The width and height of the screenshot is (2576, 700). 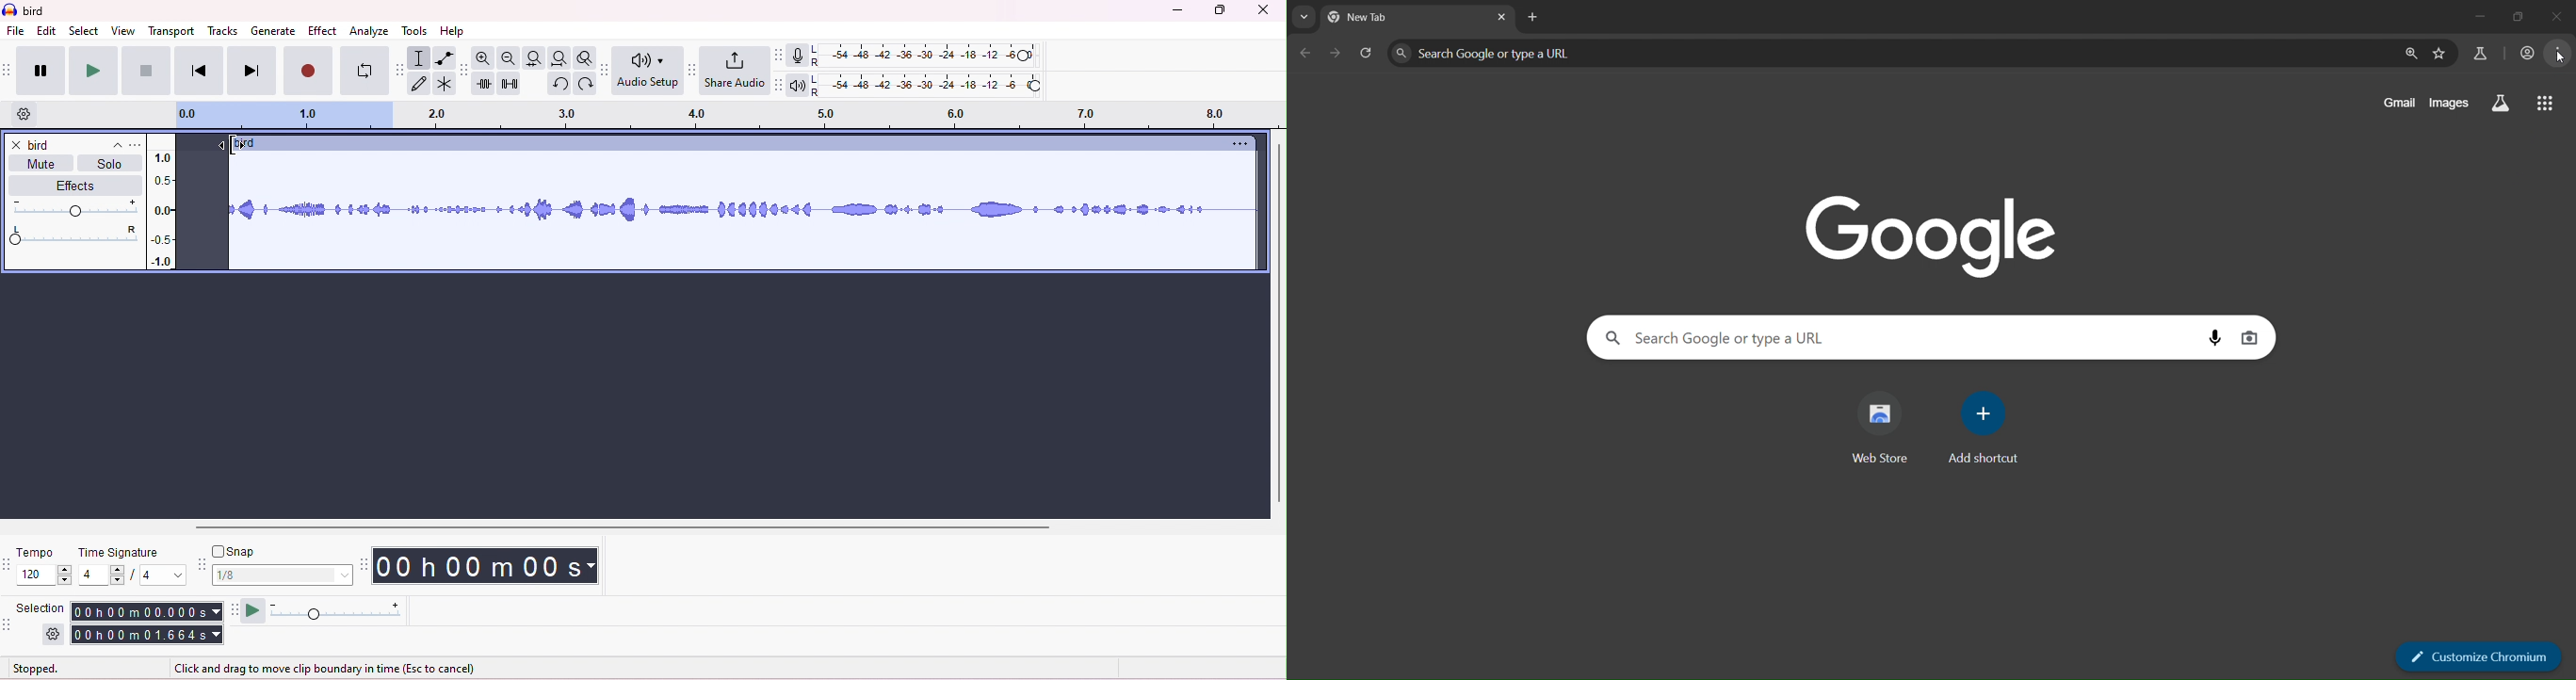 I want to click on close tab, so click(x=1504, y=18).